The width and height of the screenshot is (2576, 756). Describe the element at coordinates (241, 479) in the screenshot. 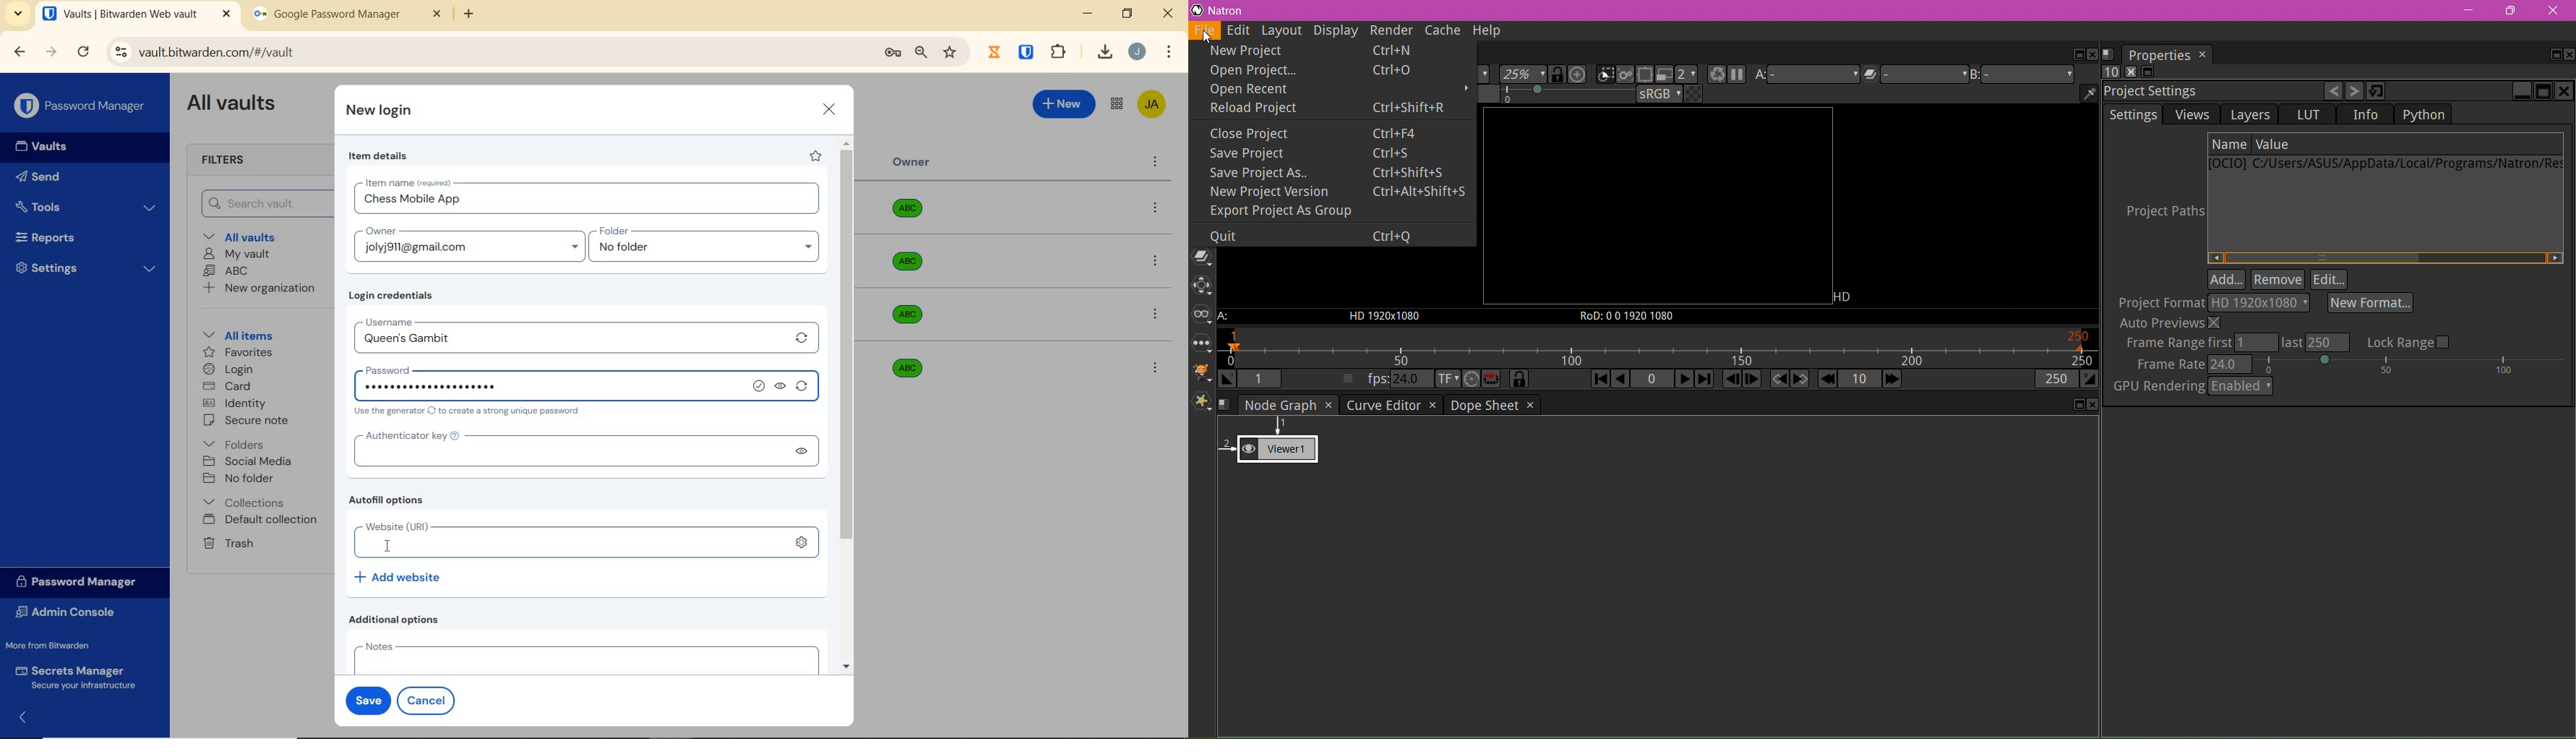

I see `No folder` at that location.